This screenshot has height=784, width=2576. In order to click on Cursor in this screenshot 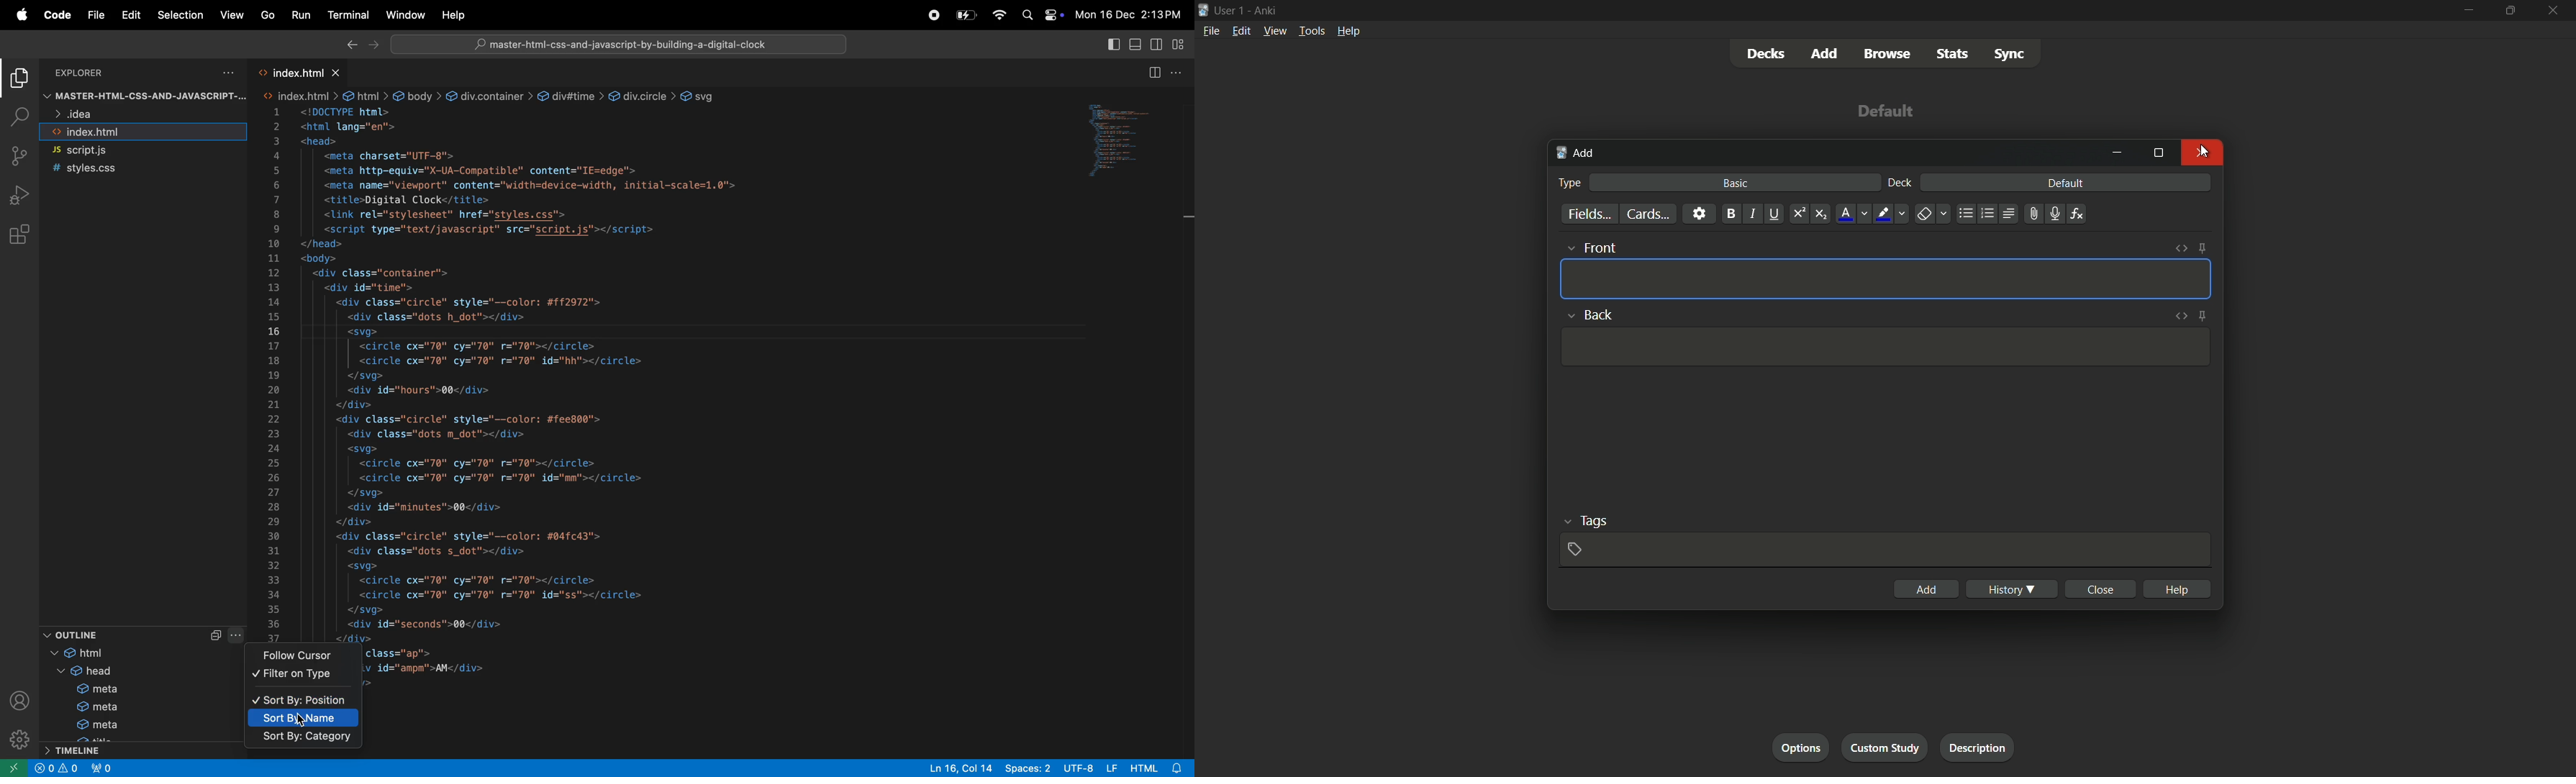, I will do `click(2207, 152)`.